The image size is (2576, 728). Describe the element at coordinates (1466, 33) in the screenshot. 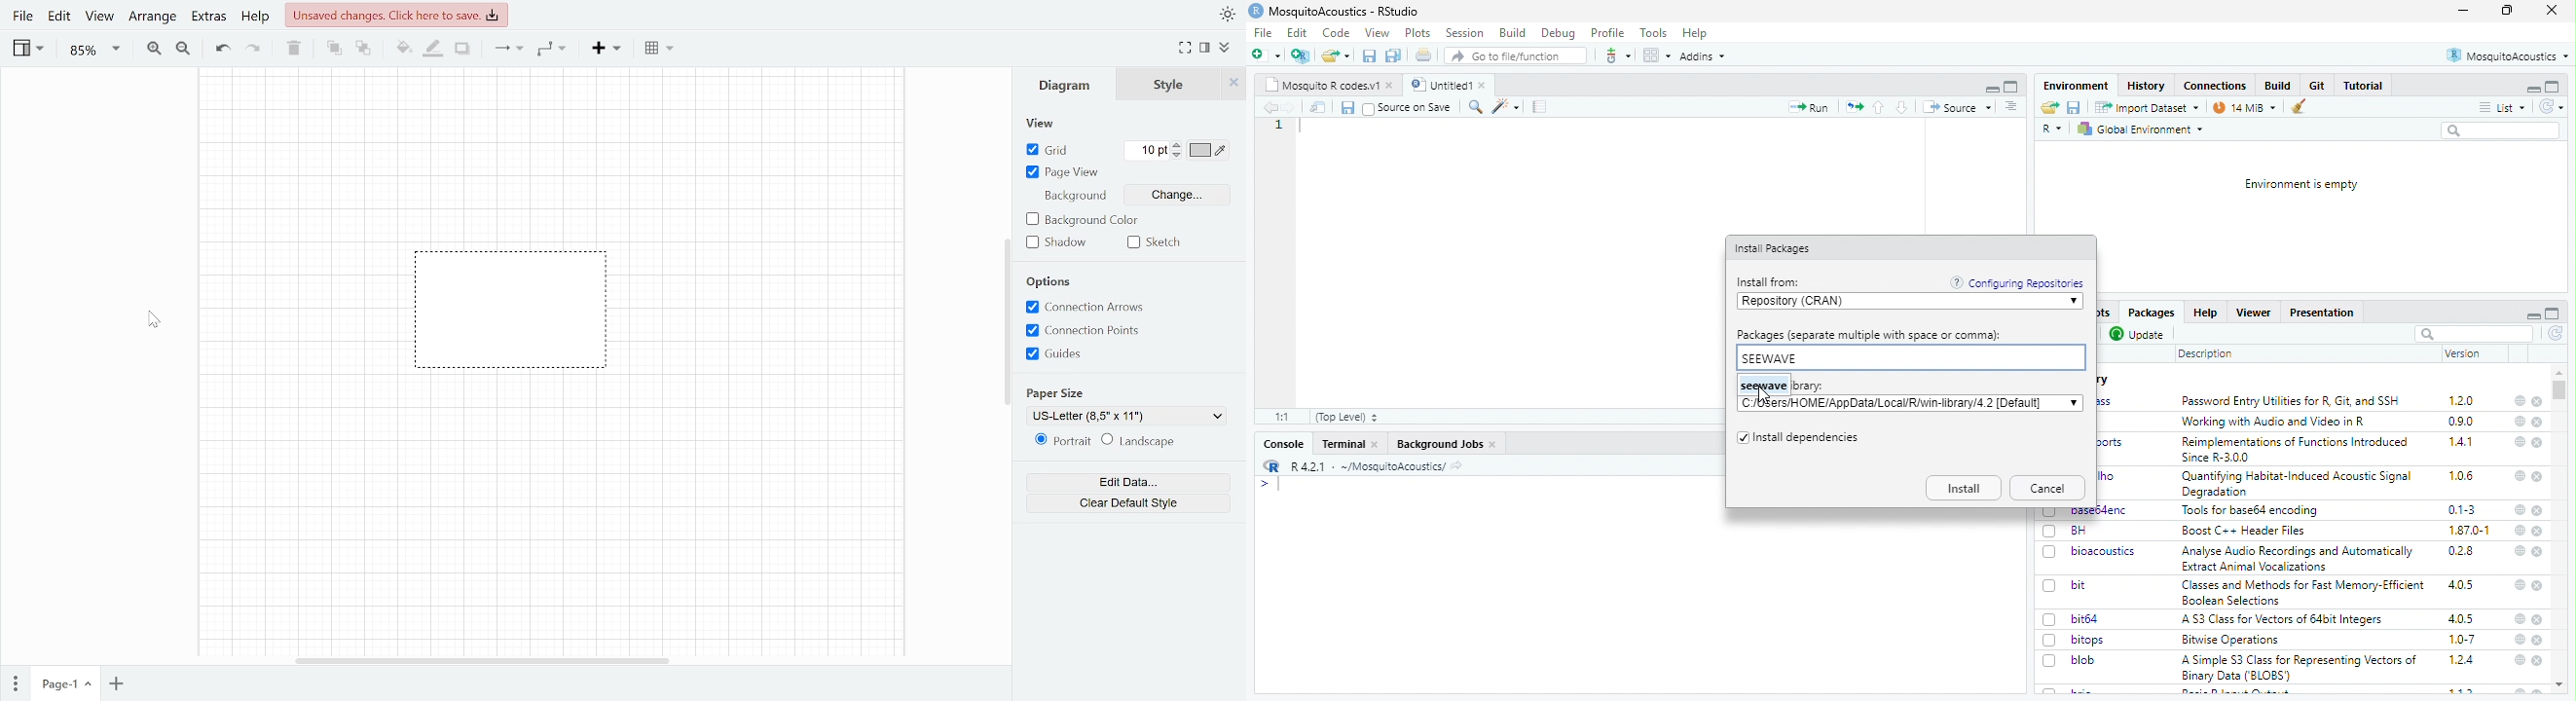

I see `Session` at that location.